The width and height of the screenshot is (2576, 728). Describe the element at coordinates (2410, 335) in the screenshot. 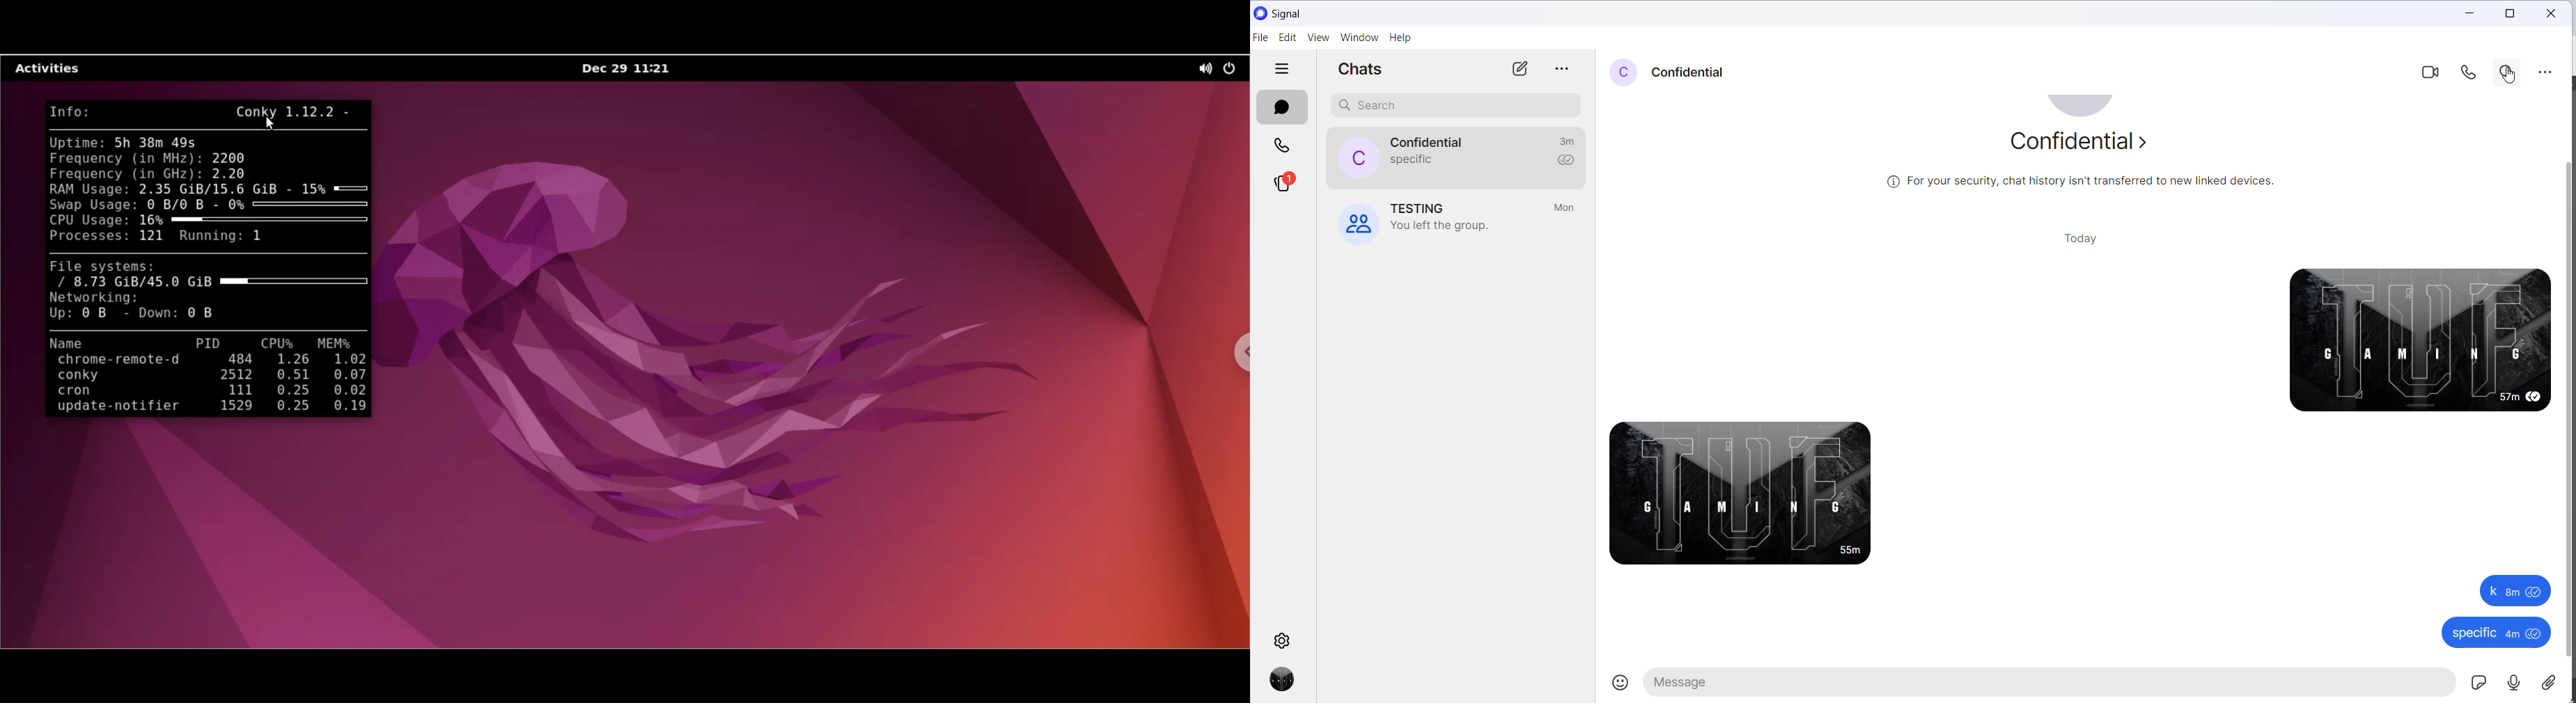

I see `sent messages` at that location.